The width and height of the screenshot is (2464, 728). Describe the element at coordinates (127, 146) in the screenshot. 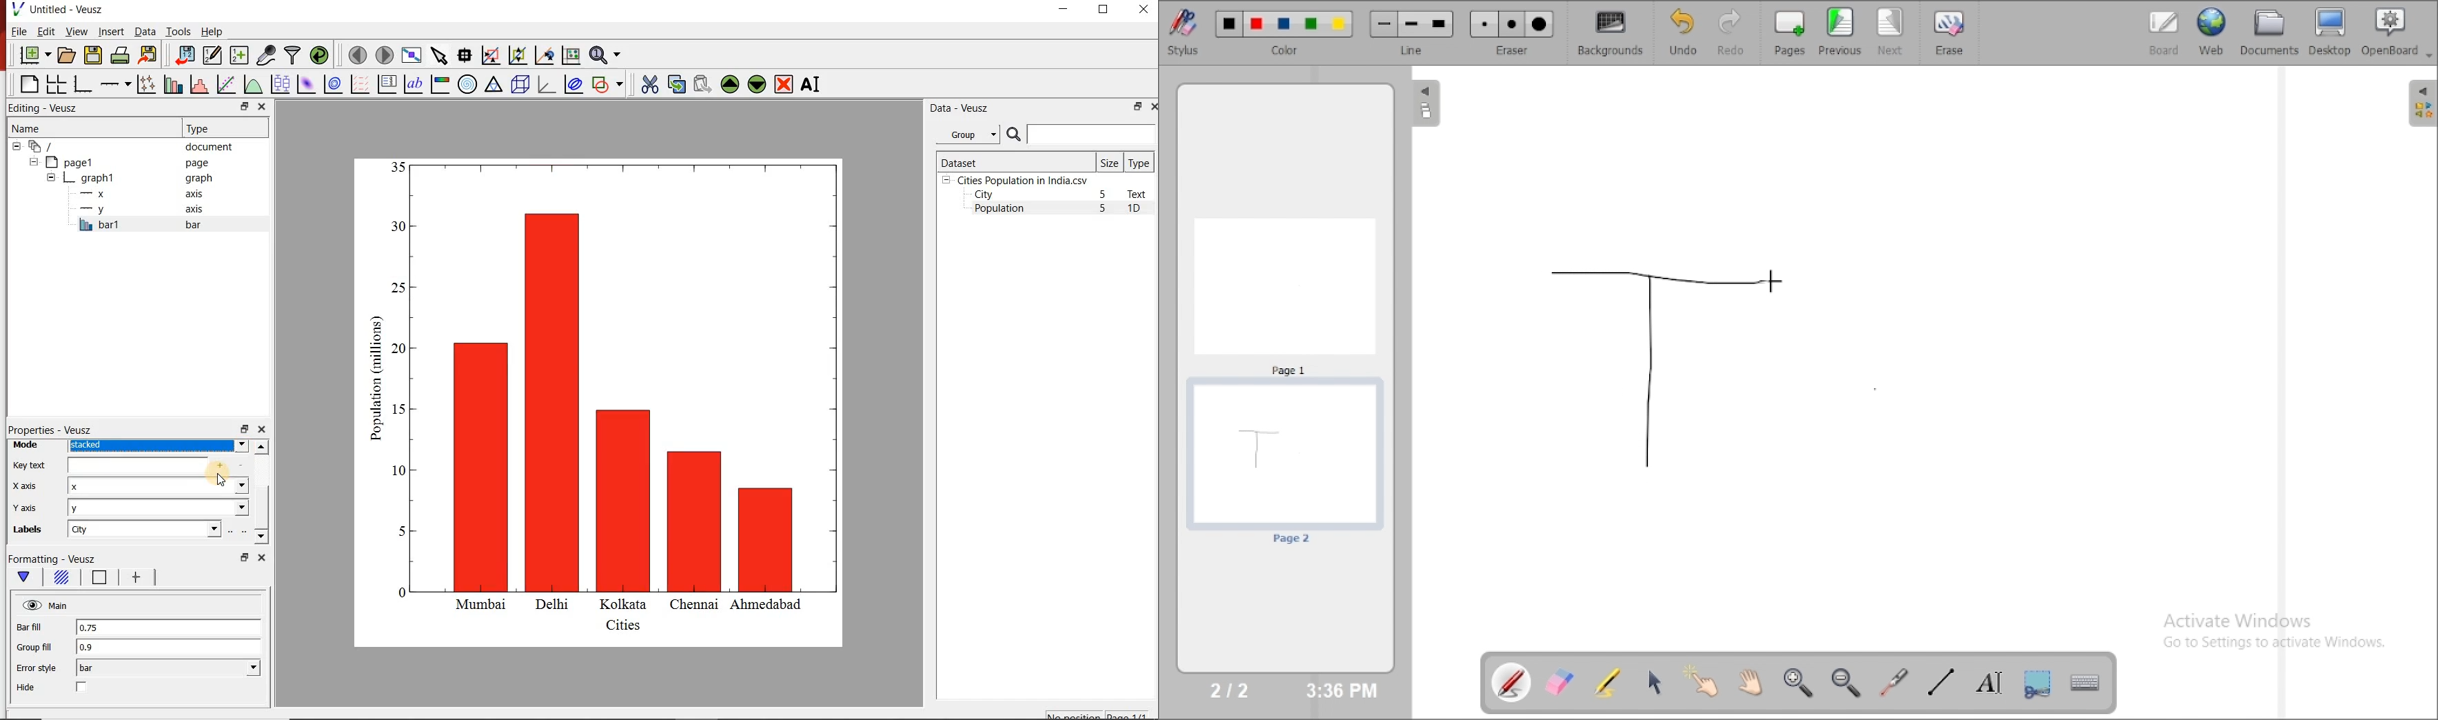

I see `document` at that location.